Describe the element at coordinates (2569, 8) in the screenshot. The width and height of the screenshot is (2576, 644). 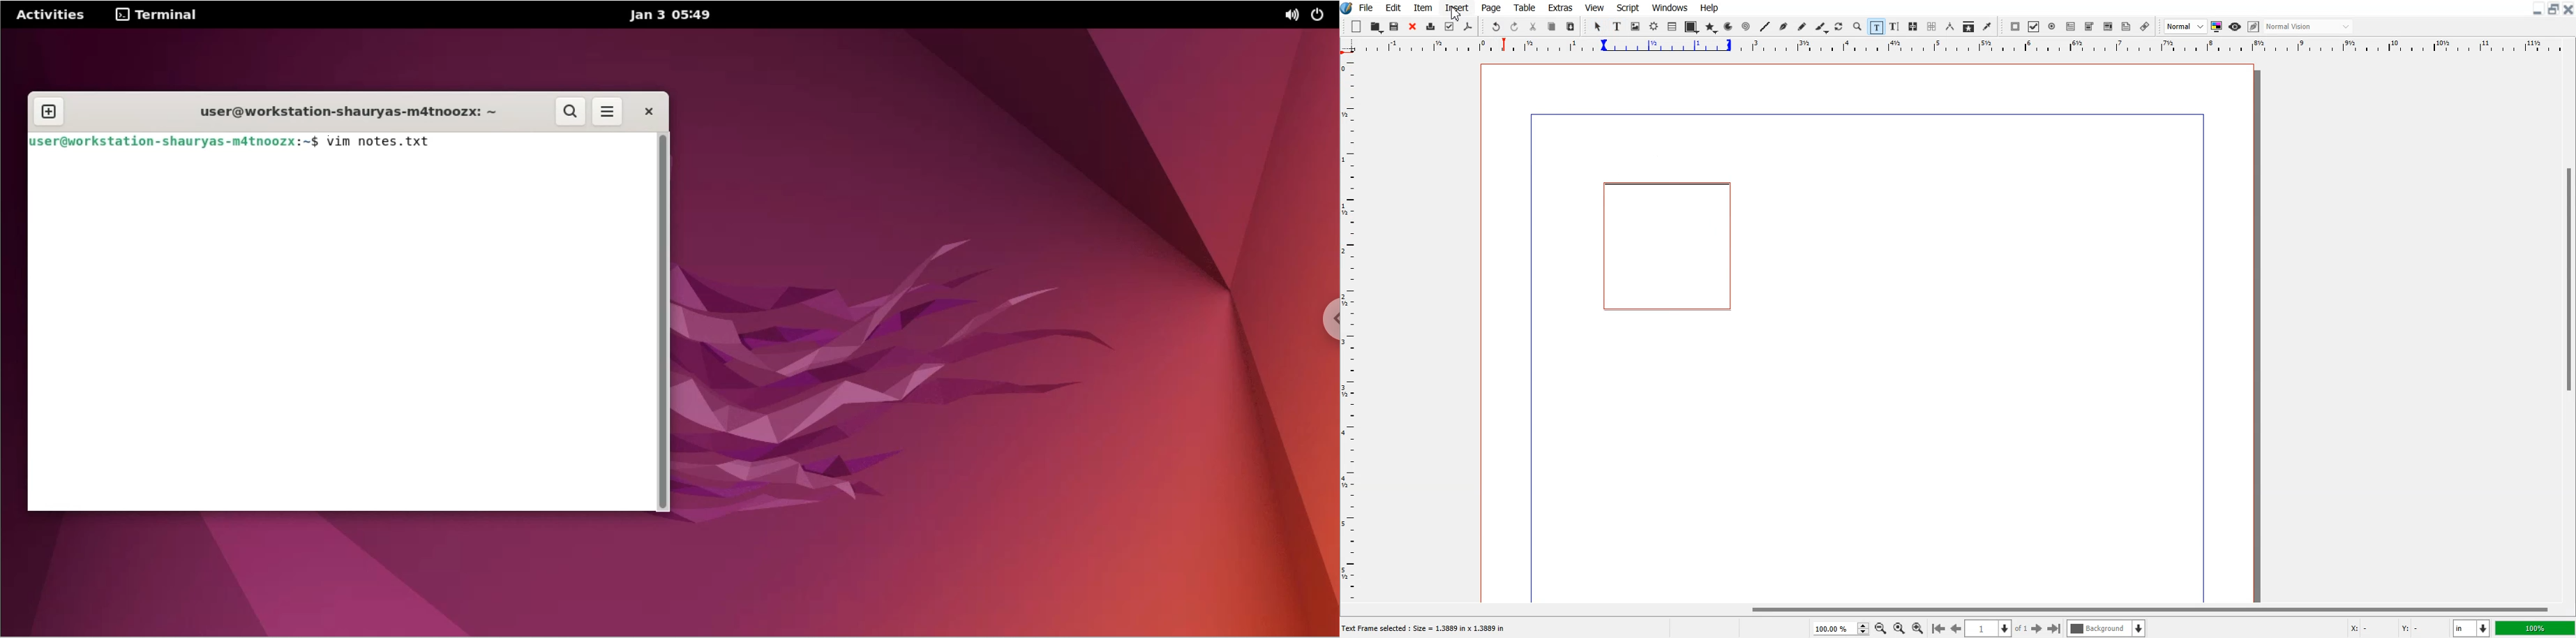
I see `Close` at that location.